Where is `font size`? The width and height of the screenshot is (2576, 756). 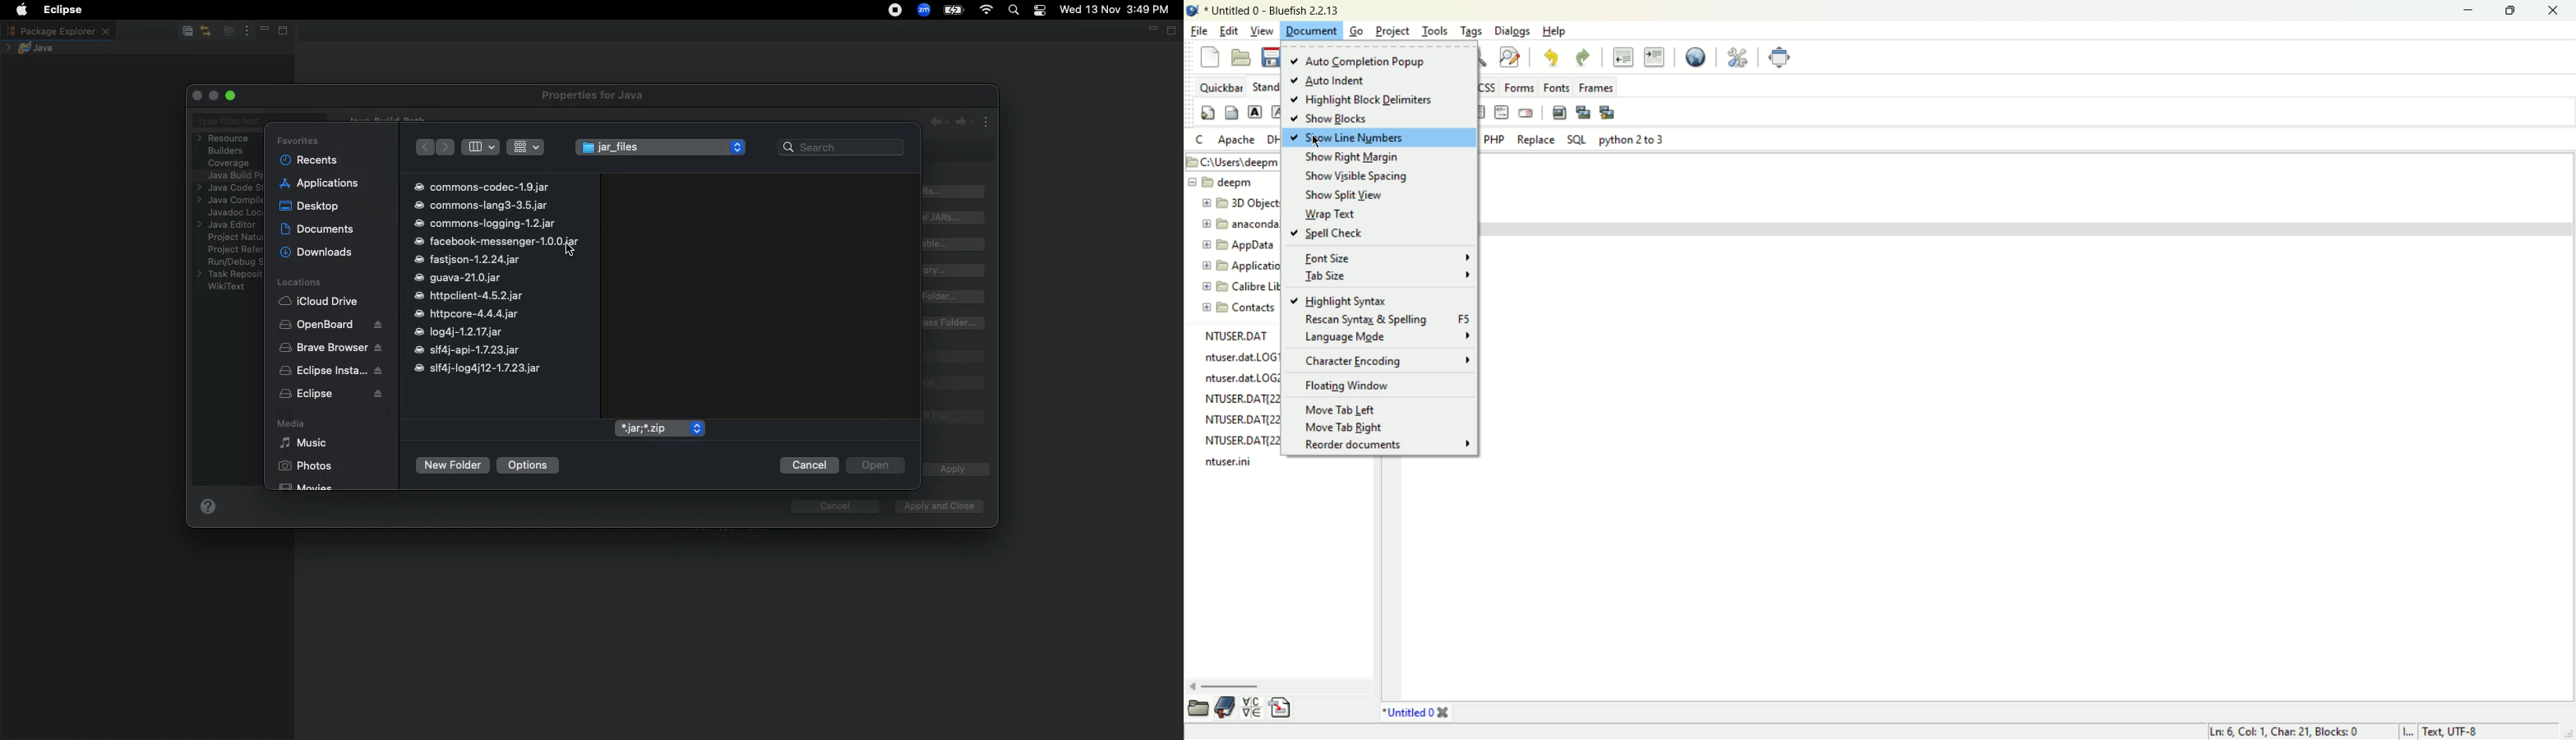
font size is located at coordinates (1387, 258).